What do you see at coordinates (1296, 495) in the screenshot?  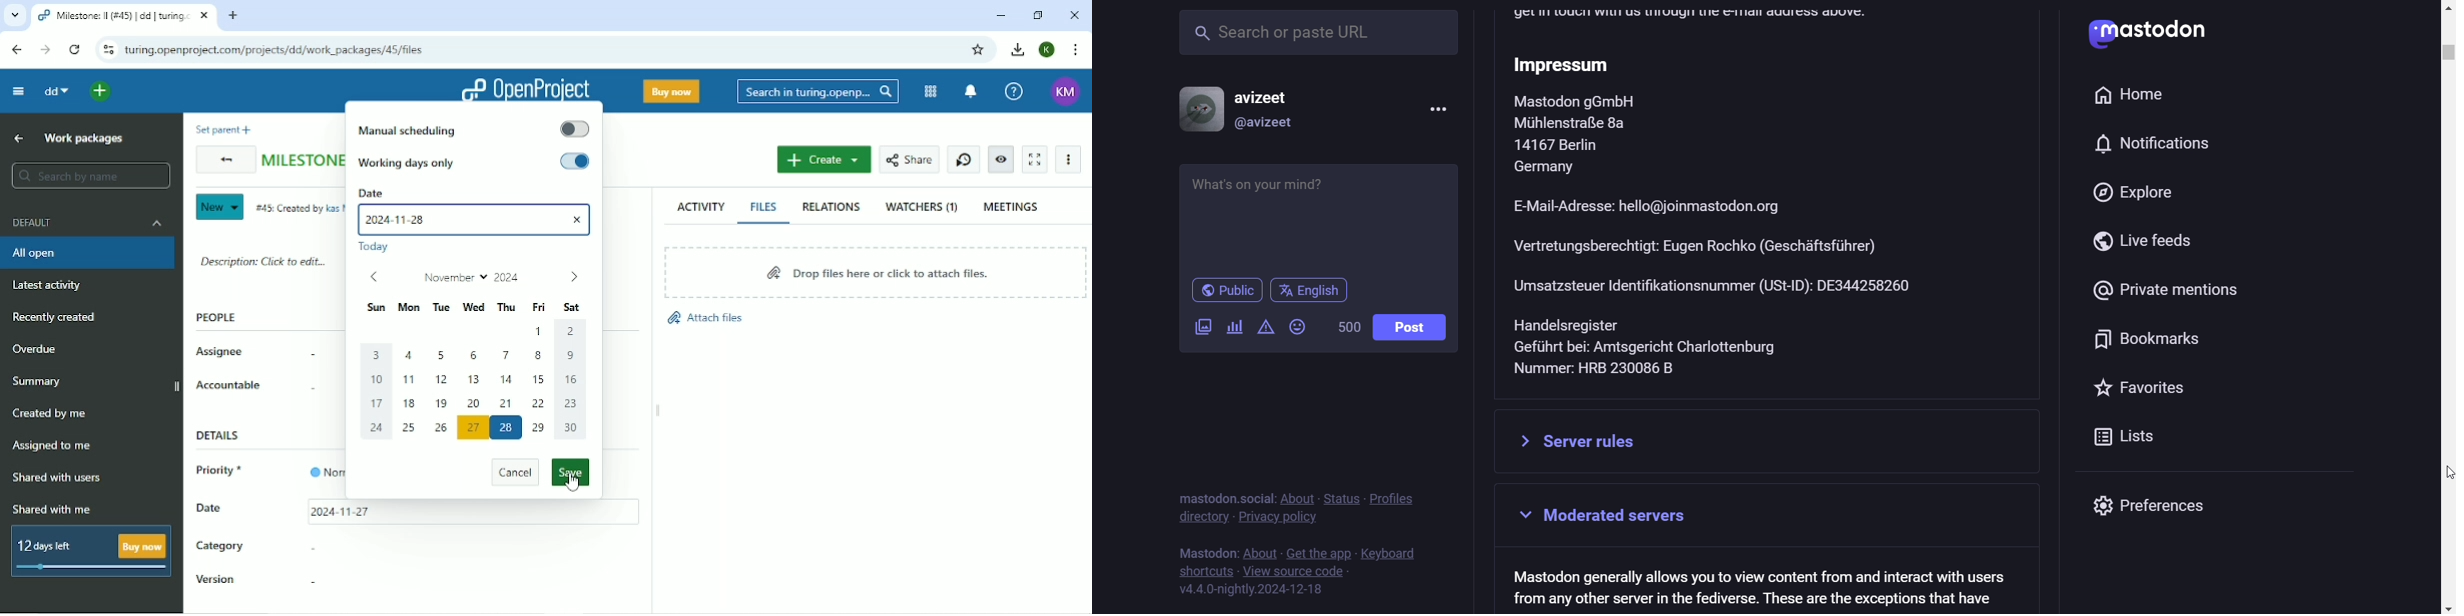 I see `about` at bounding box center [1296, 495].